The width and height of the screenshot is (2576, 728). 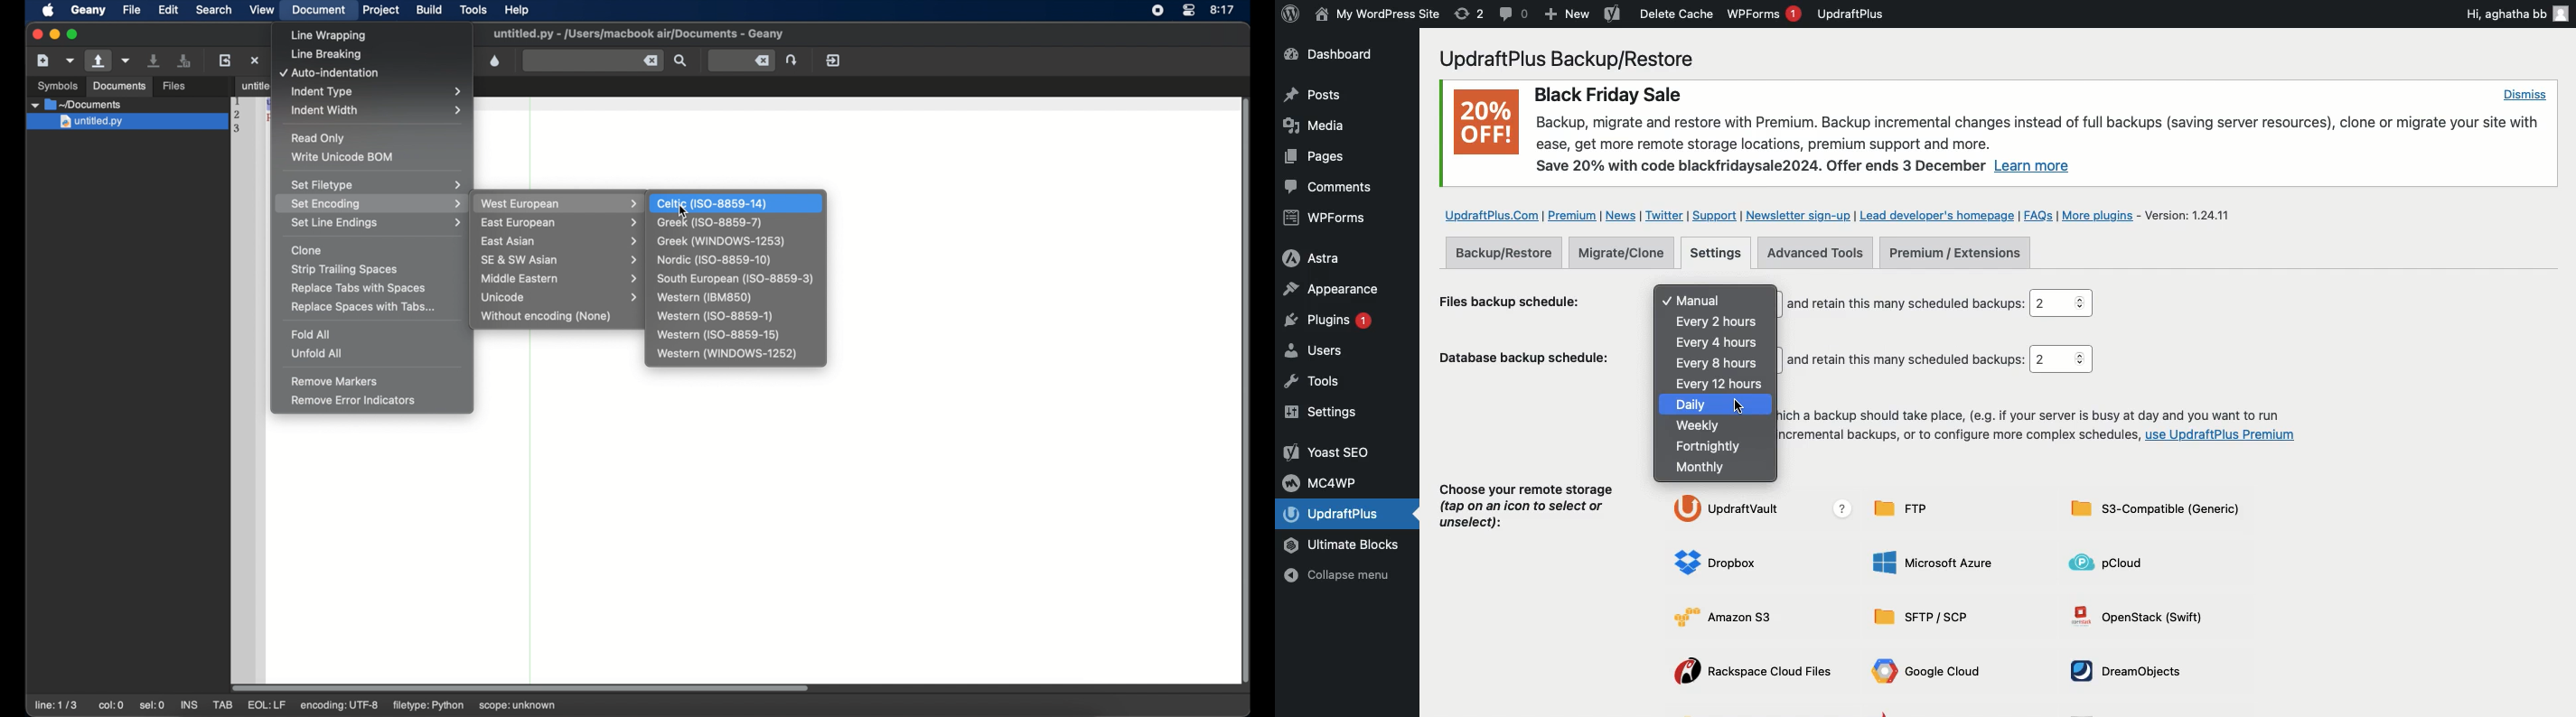 I want to click on Files backup schedule, so click(x=1518, y=300).